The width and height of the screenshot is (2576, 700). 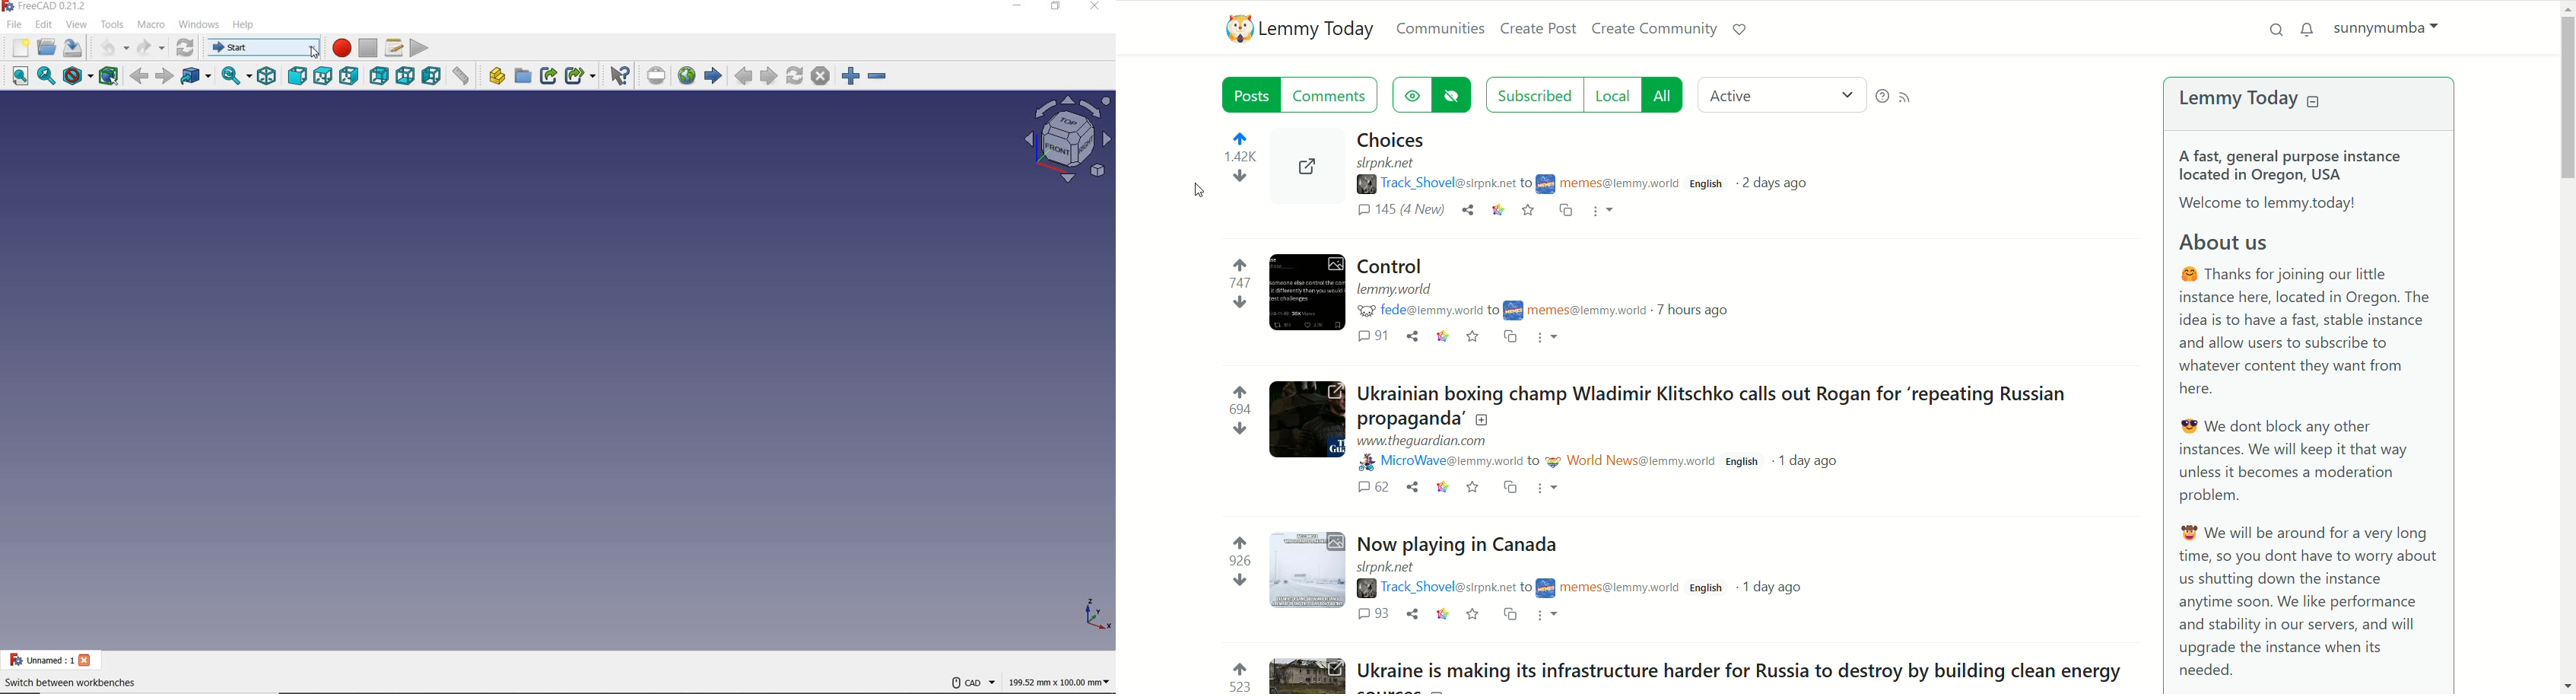 What do you see at coordinates (47, 47) in the screenshot?
I see `OPEN` at bounding box center [47, 47].